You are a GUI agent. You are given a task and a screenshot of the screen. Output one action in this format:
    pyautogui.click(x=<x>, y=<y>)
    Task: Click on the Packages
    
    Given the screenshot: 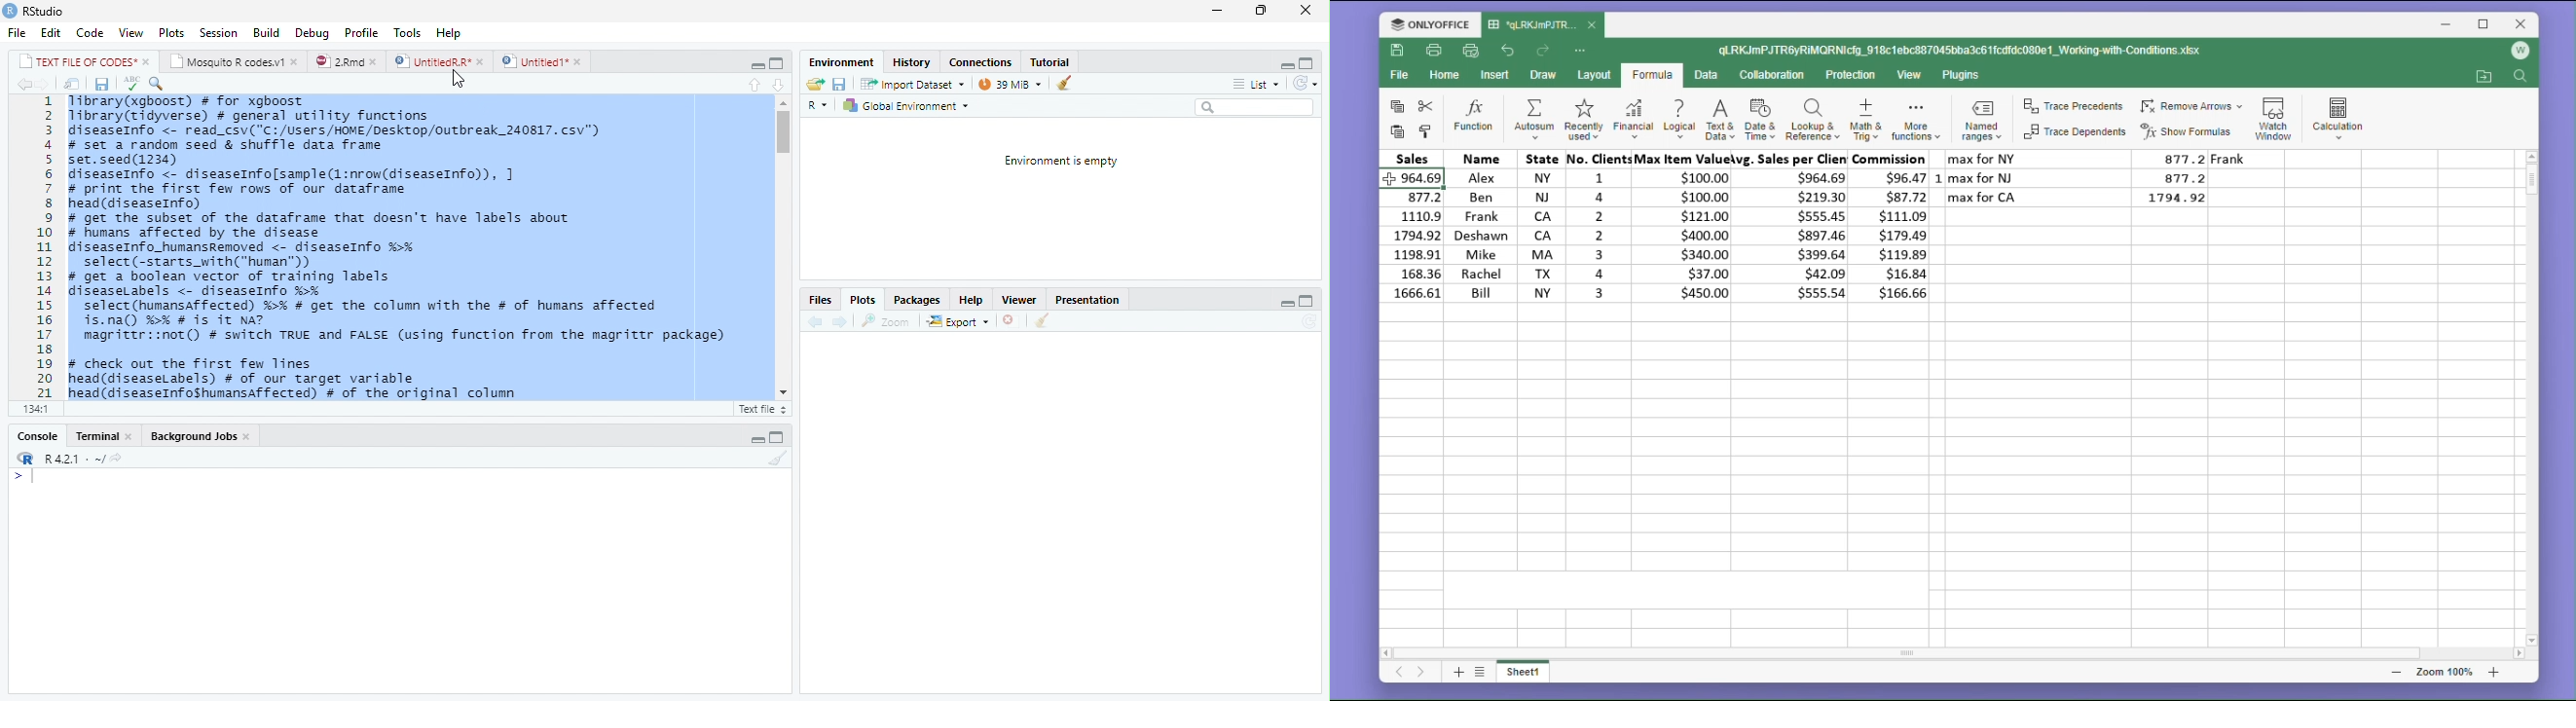 What is the action you would take?
    pyautogui.click(x=917, y=300)
    